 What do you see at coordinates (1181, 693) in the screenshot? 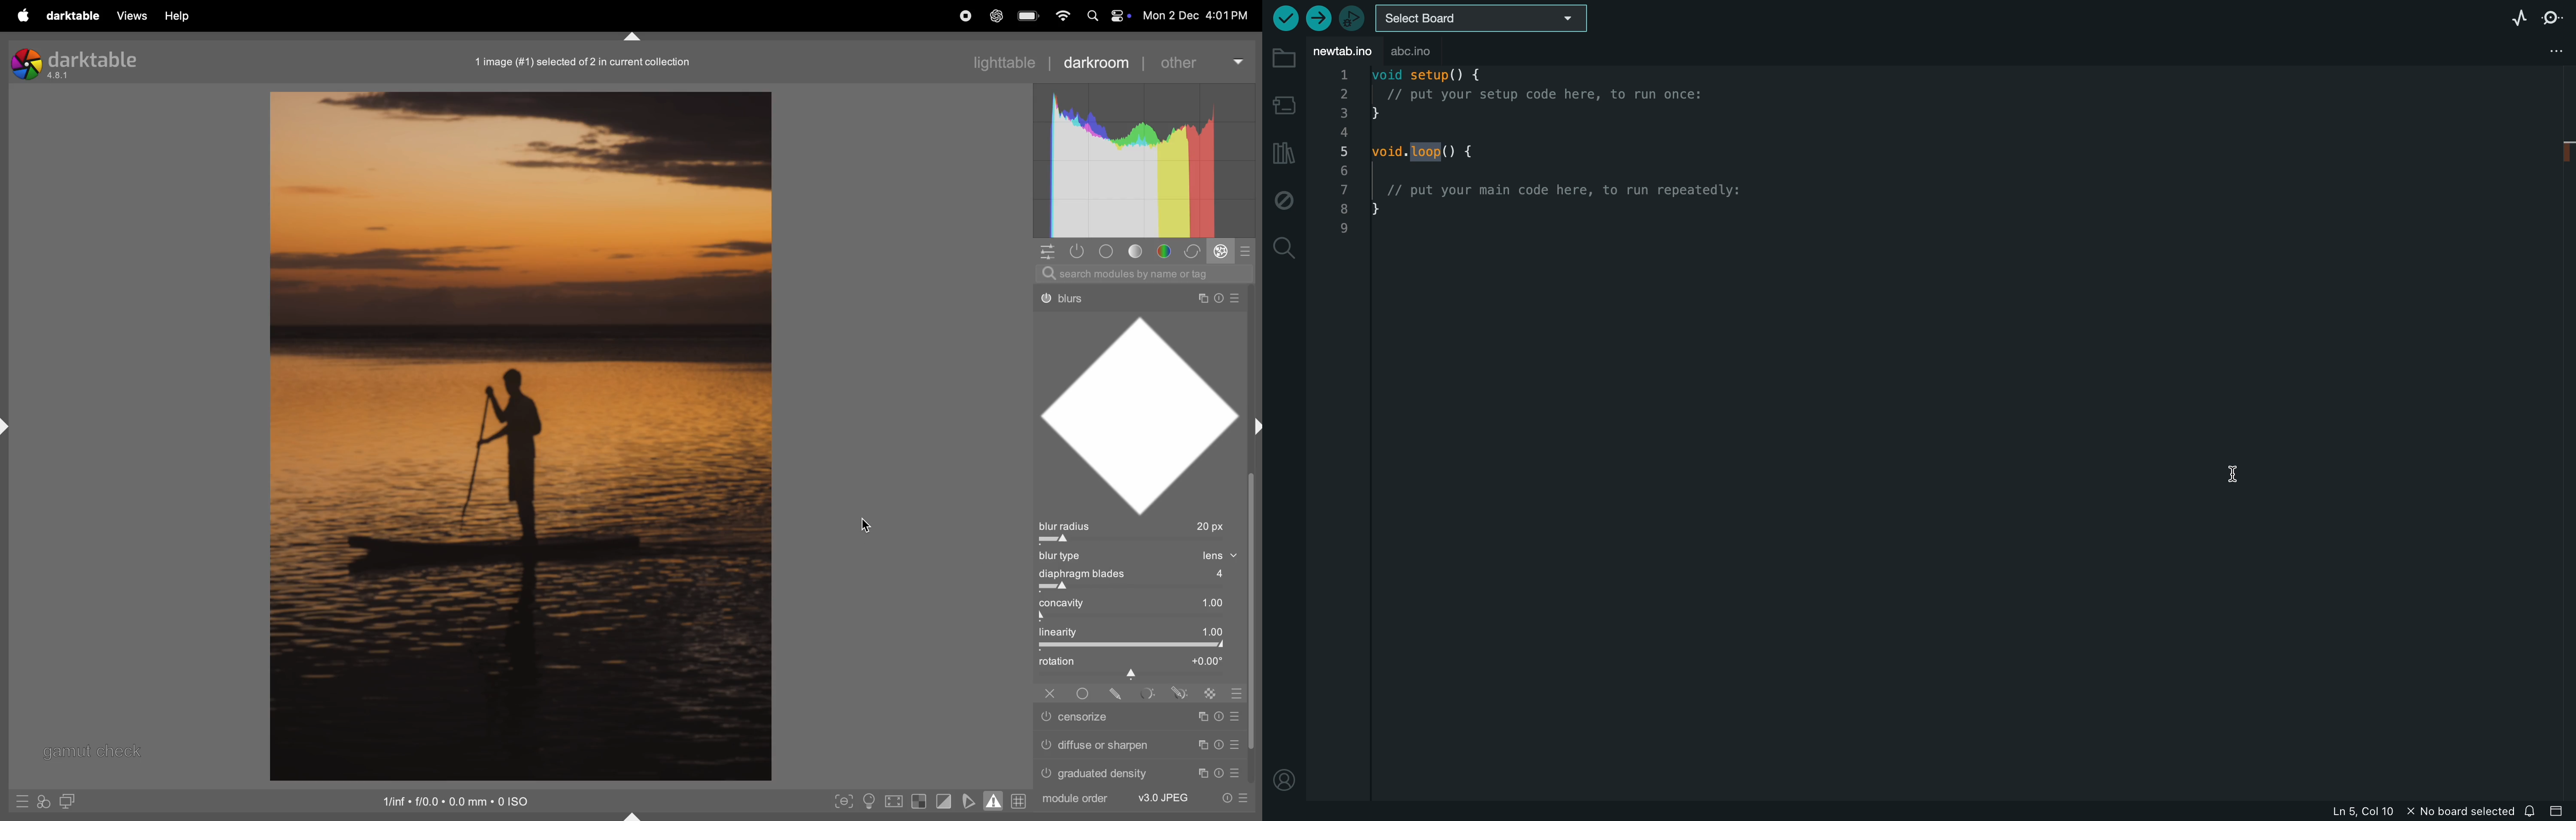
I see `` at bounding box center [1181, 693].